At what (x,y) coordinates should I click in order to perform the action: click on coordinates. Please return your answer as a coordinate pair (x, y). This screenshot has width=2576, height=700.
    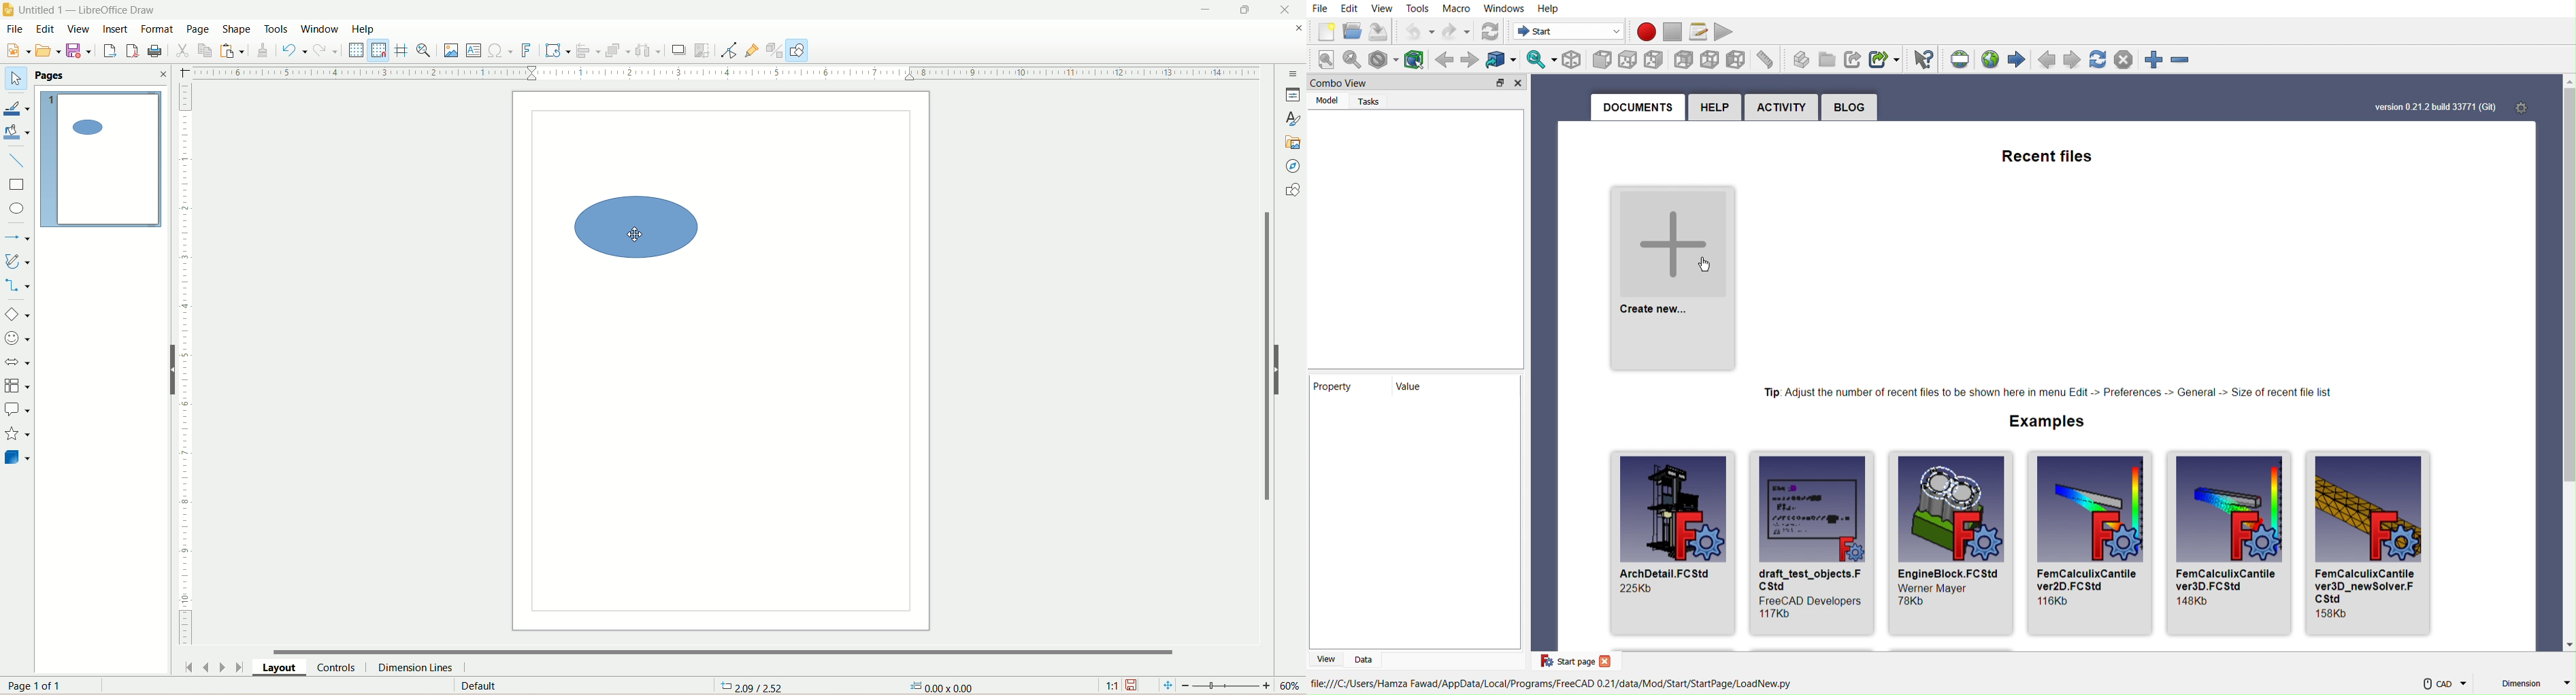
    Looking at the image, I should click on (757, 687).